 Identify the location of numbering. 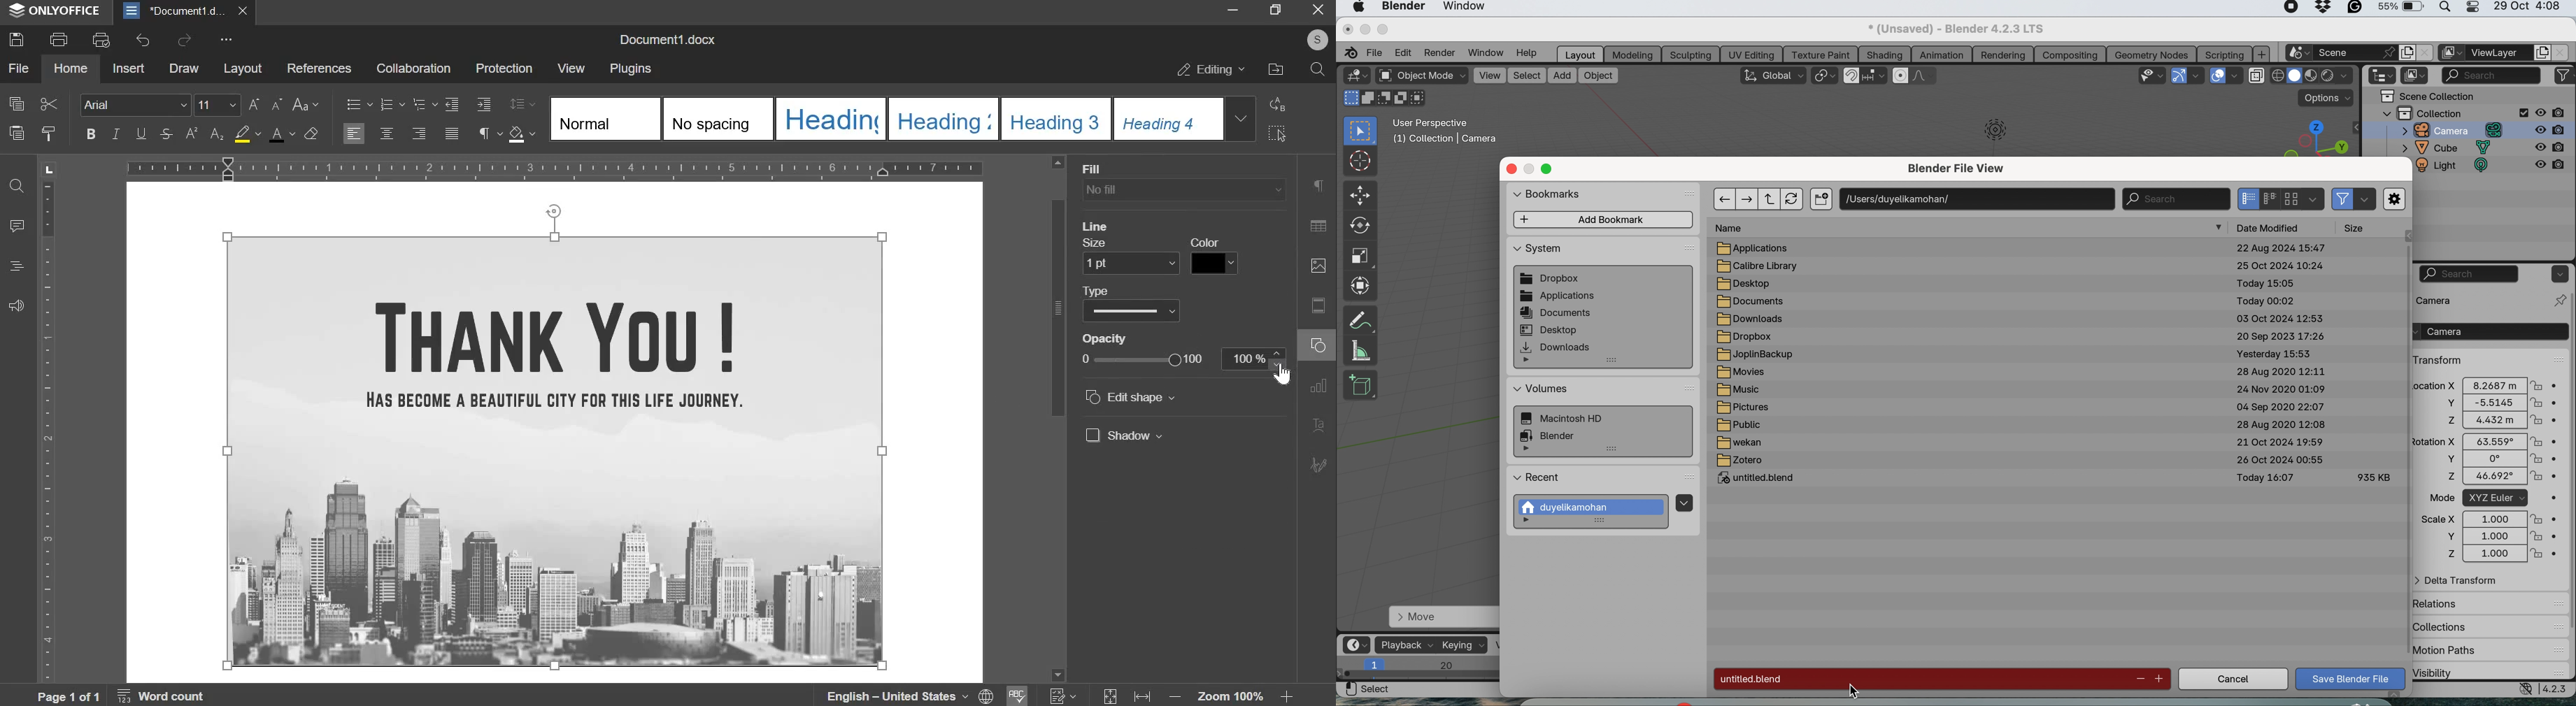
(391, 104).